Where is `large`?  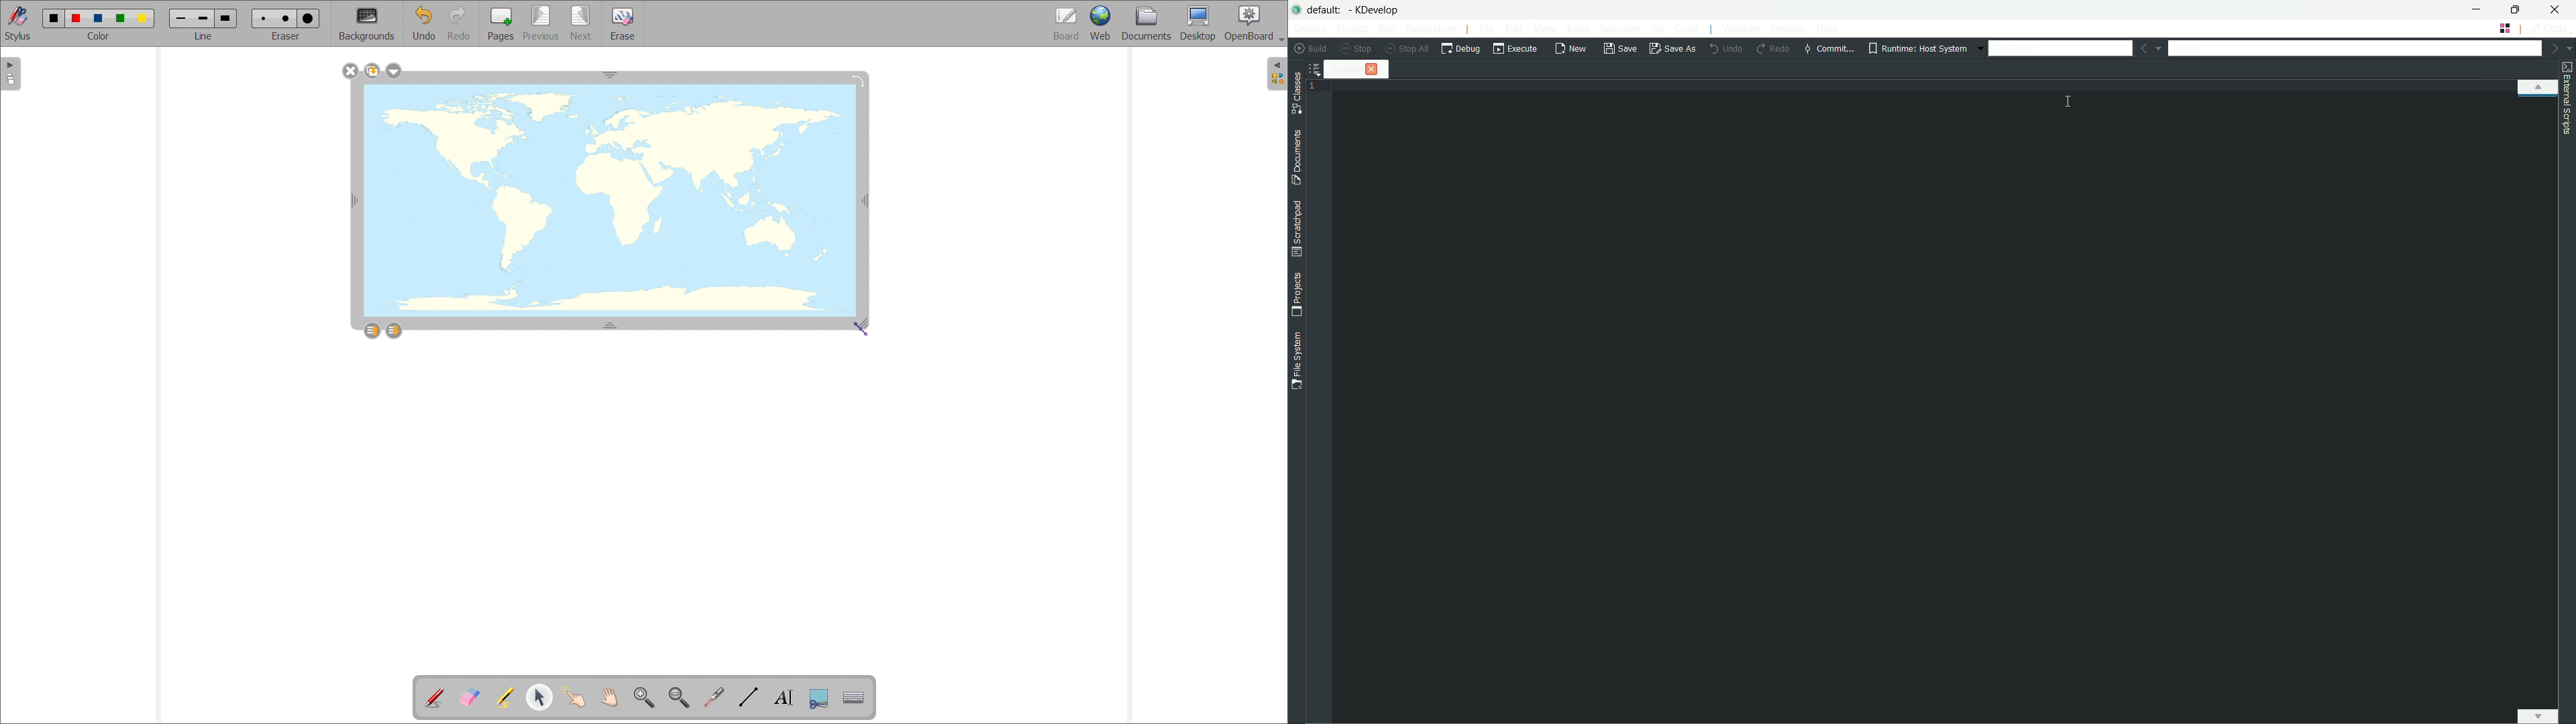
large is located at coordinates (309, 18).